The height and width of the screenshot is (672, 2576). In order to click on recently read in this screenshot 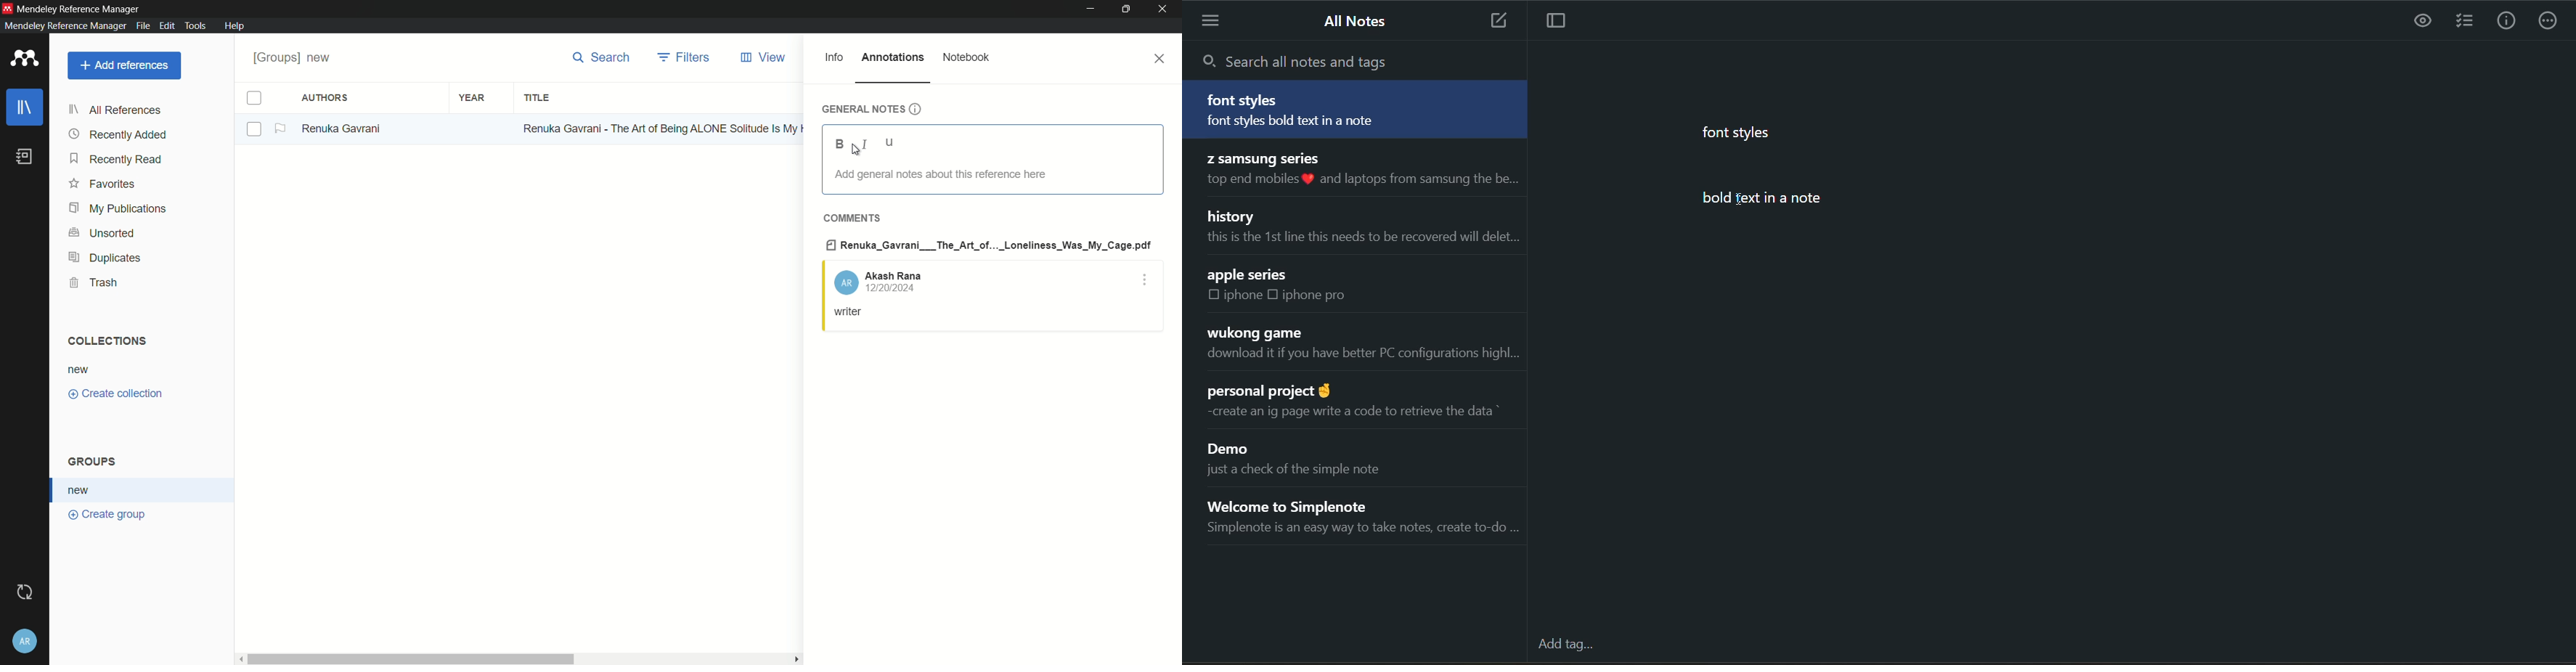, I will do `click(118, 159)`.